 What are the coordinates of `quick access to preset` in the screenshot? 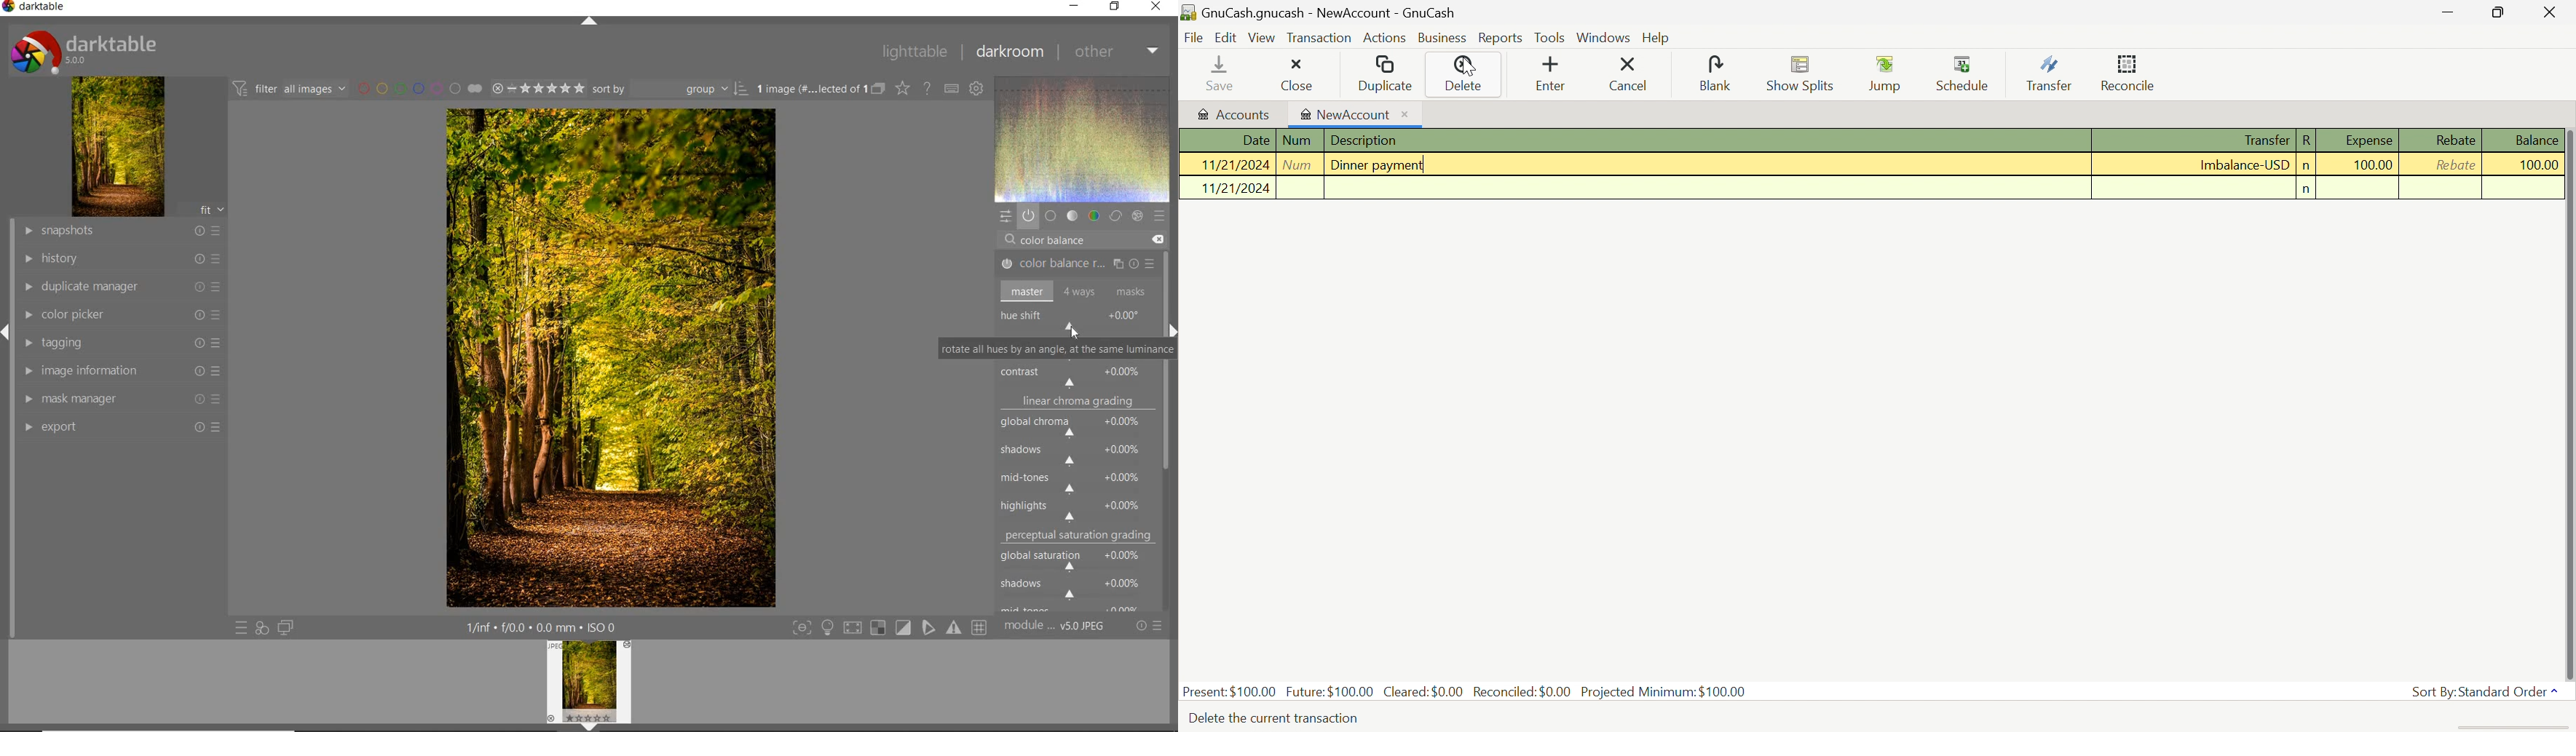 It's located at (241, 626).